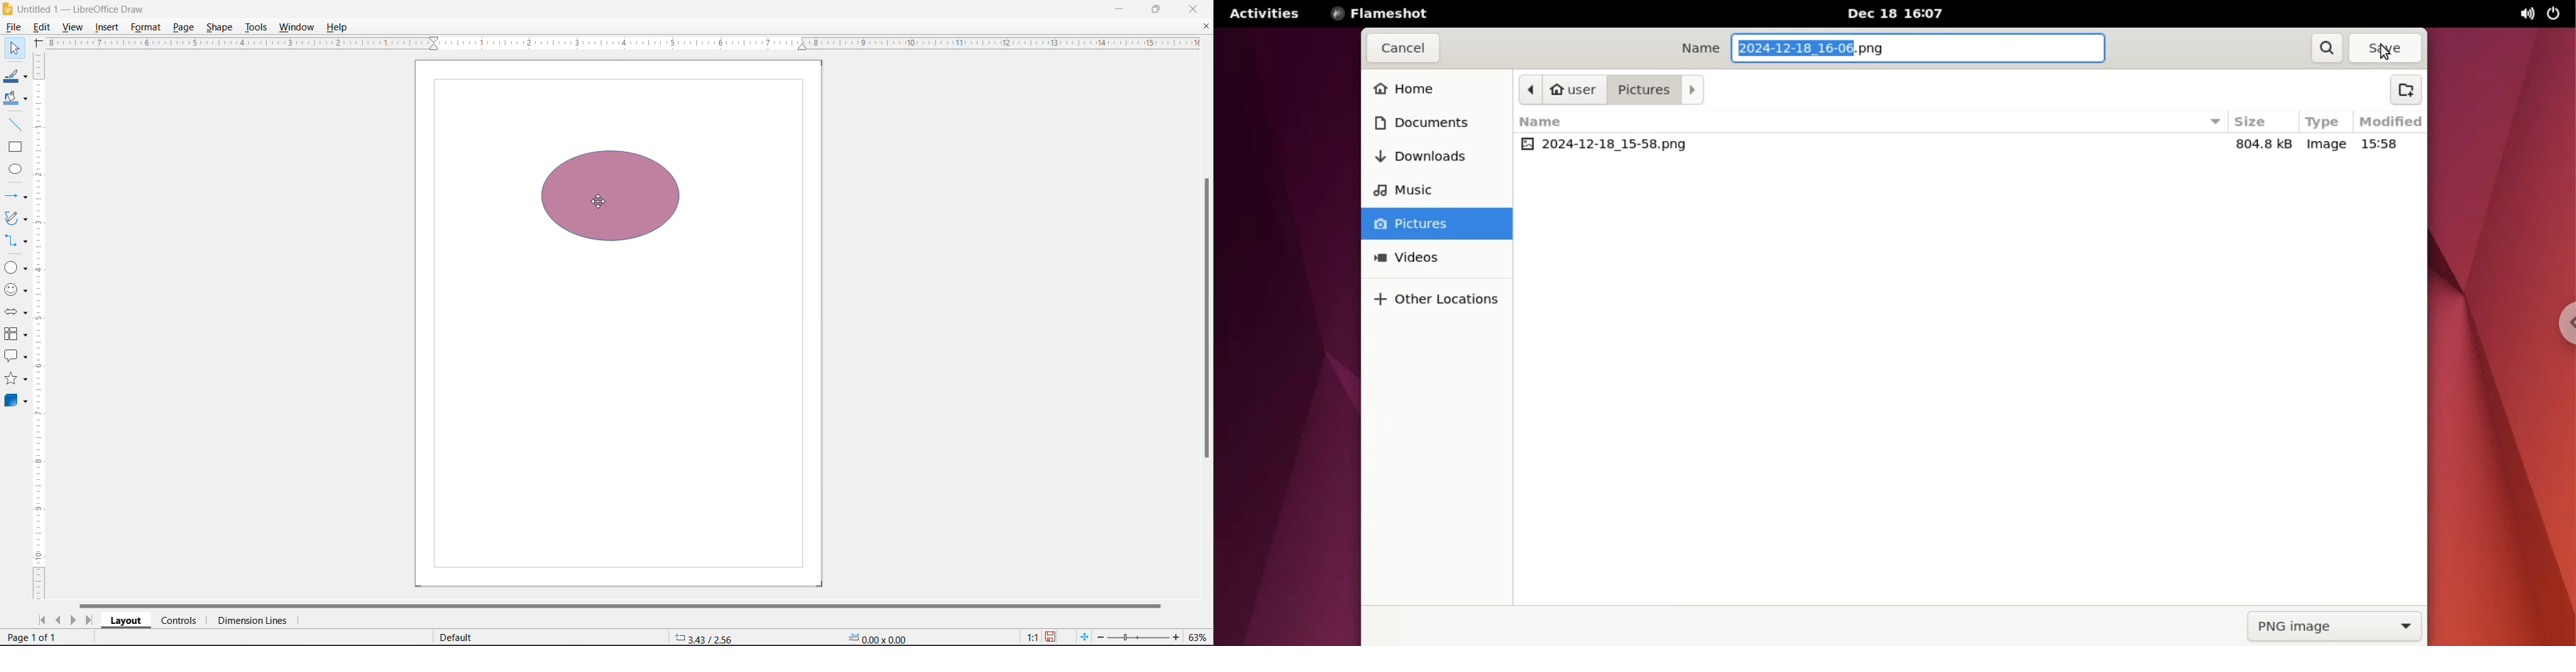 The height and width of the screenshot is (672, 2576). Describe the element at coordinates (183, 28) in the screenshot. I see `Page` at that location.